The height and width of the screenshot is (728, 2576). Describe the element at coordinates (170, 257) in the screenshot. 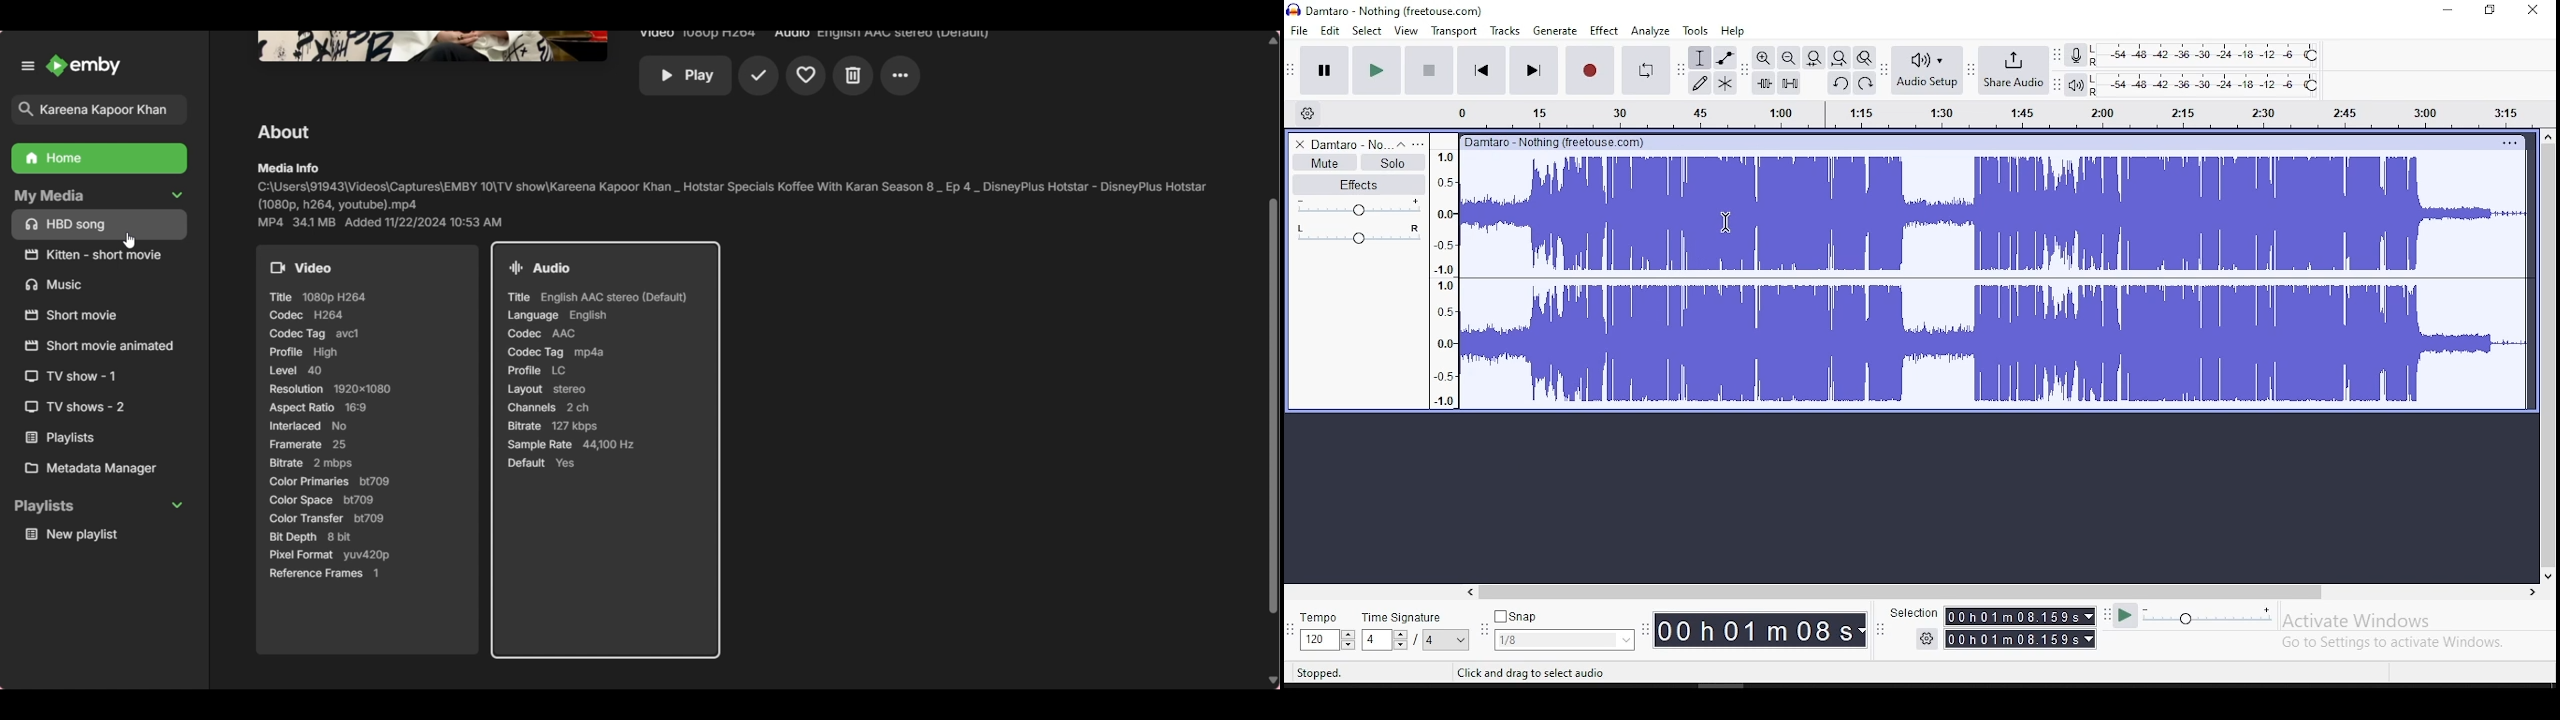

I see `` at that location.